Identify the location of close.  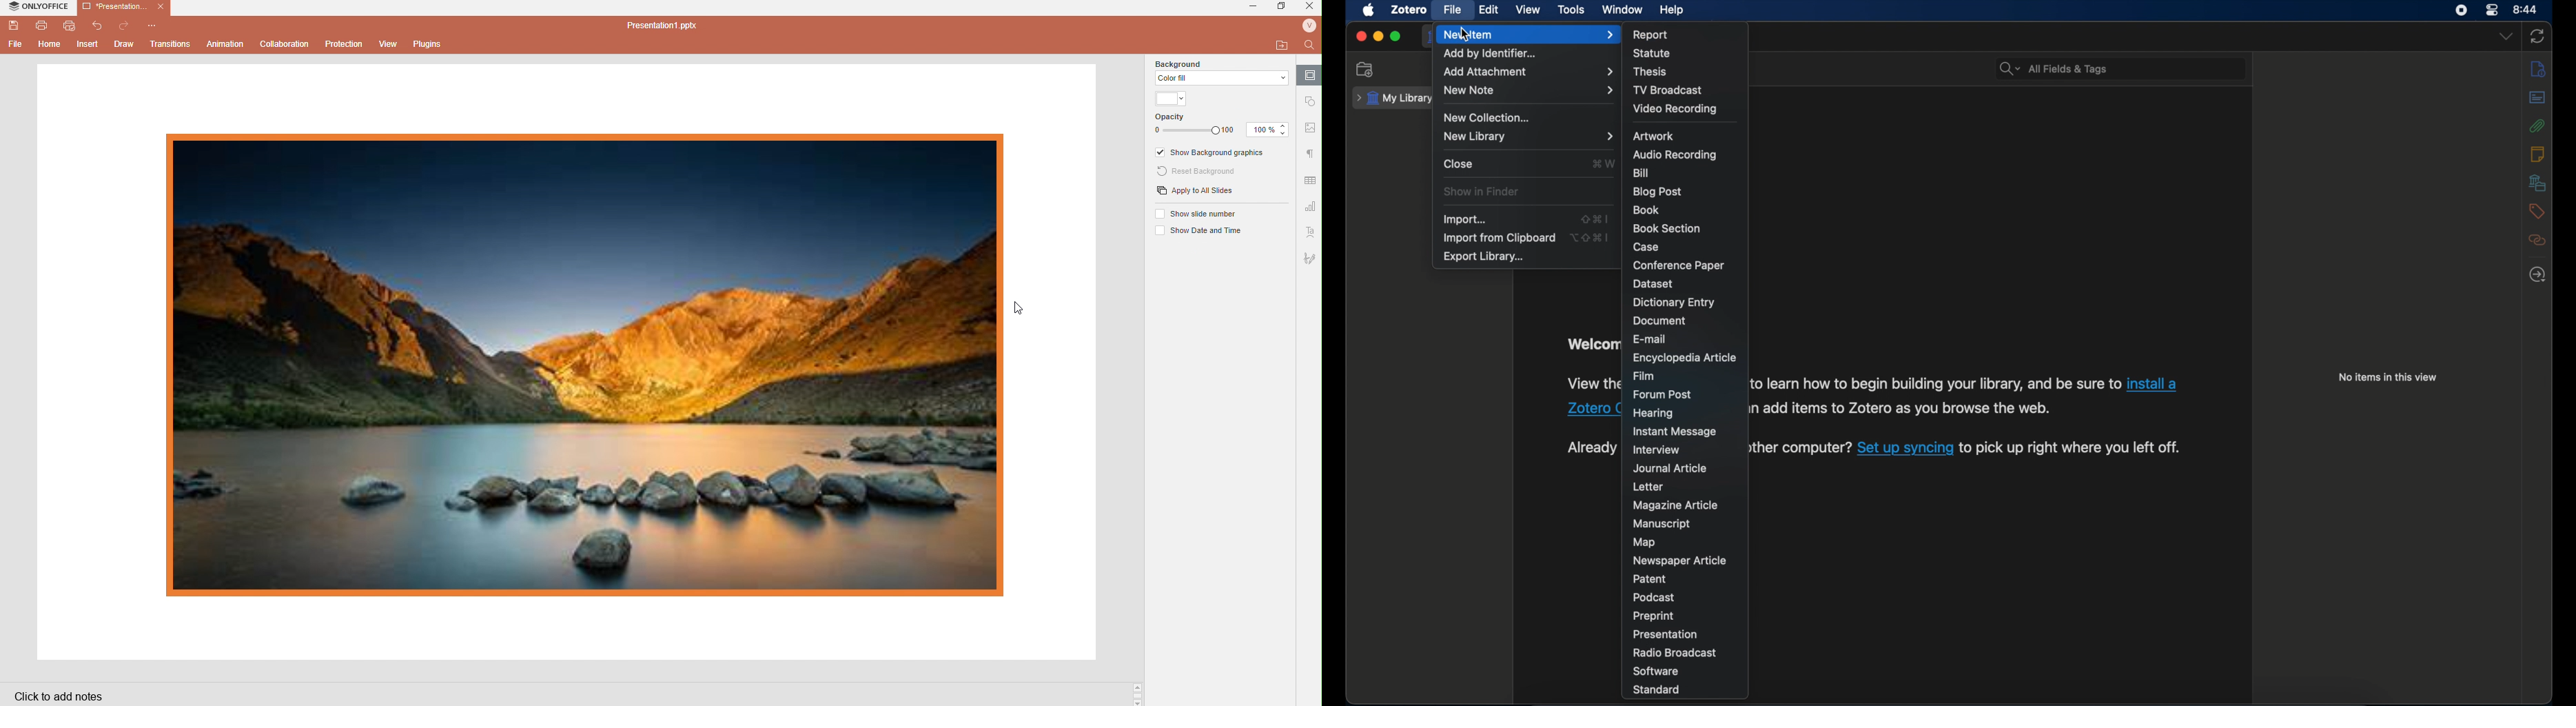
(1459, 164).